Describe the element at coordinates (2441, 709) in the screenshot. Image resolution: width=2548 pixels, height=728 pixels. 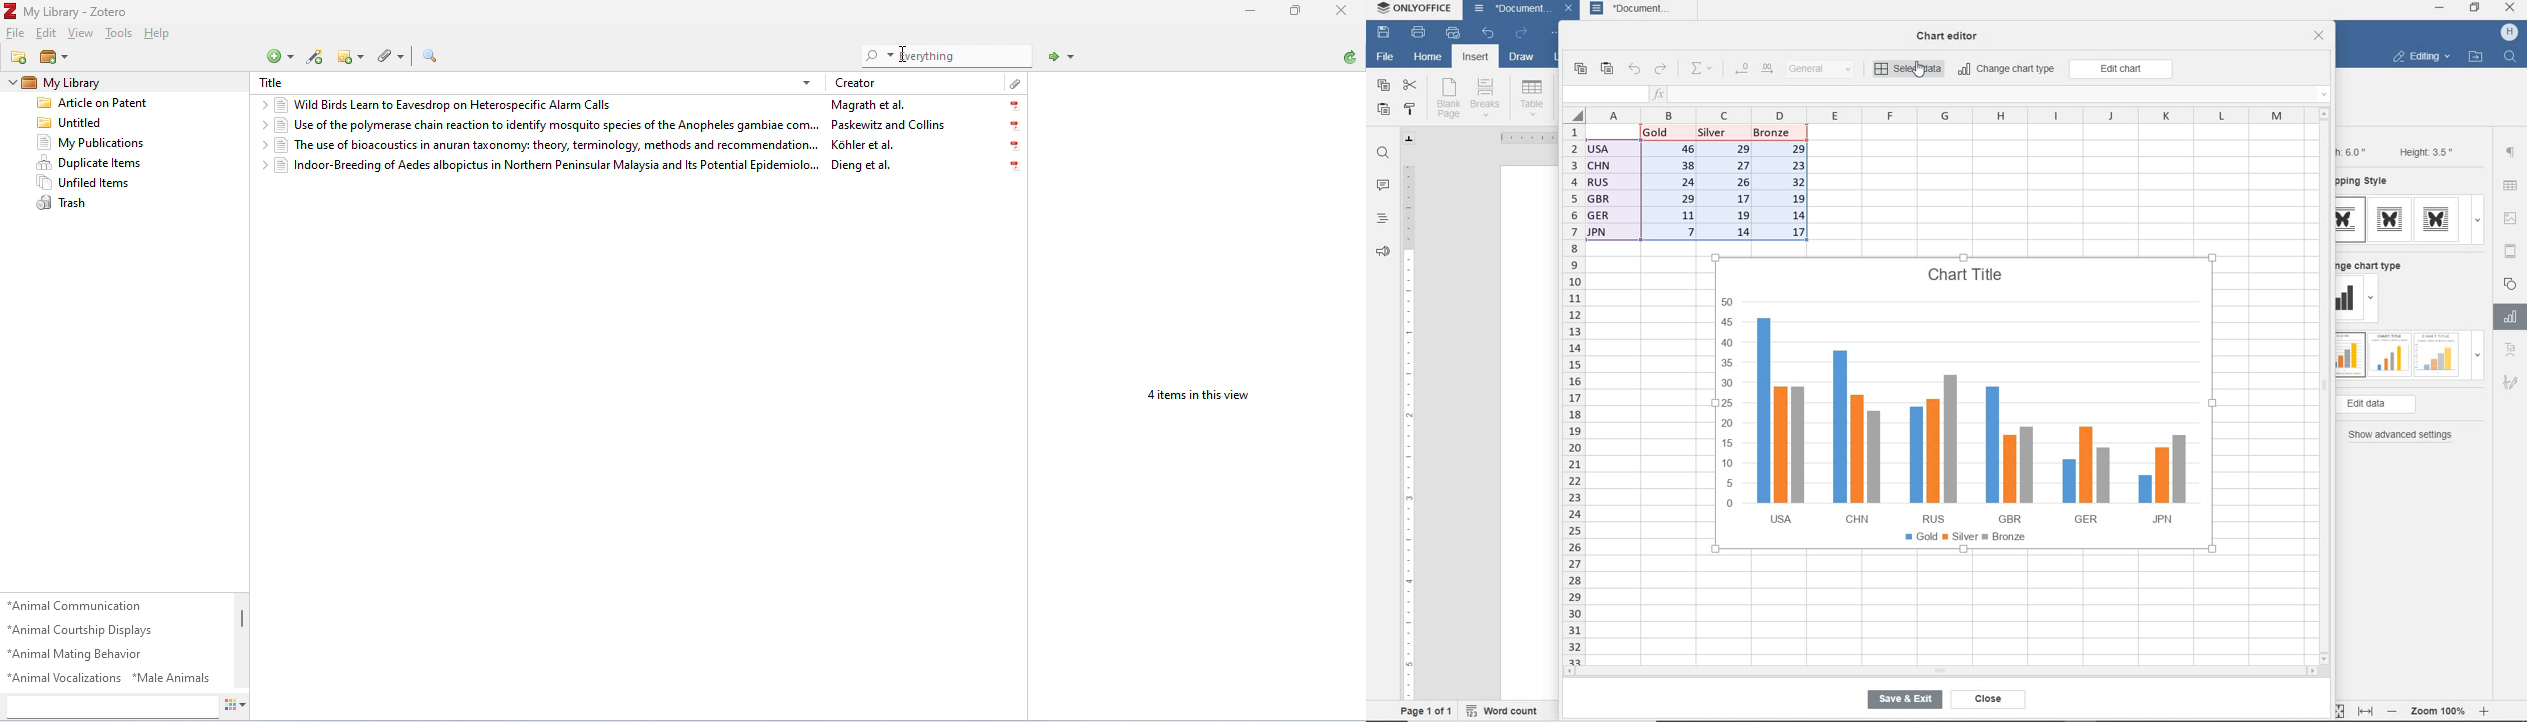
I see `zoom 100%` at that location.